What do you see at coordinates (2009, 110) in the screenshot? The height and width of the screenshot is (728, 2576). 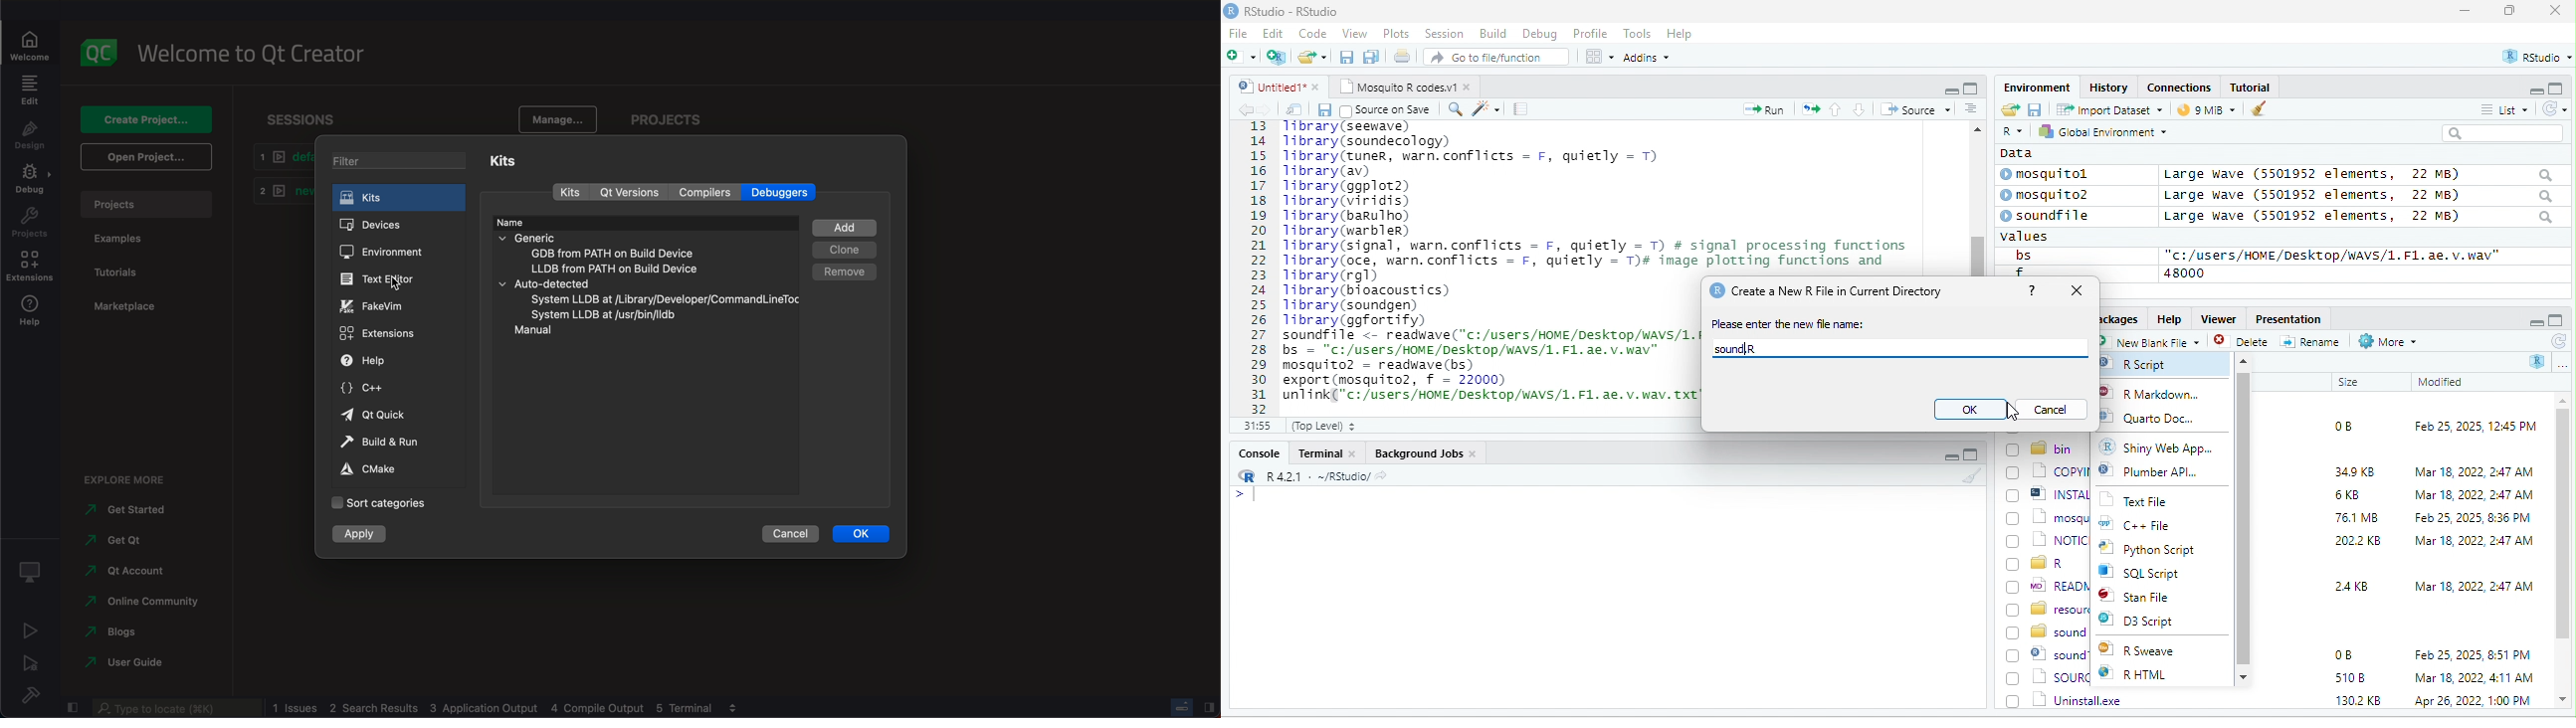 I see `open` at bounding box center [2009, 110].